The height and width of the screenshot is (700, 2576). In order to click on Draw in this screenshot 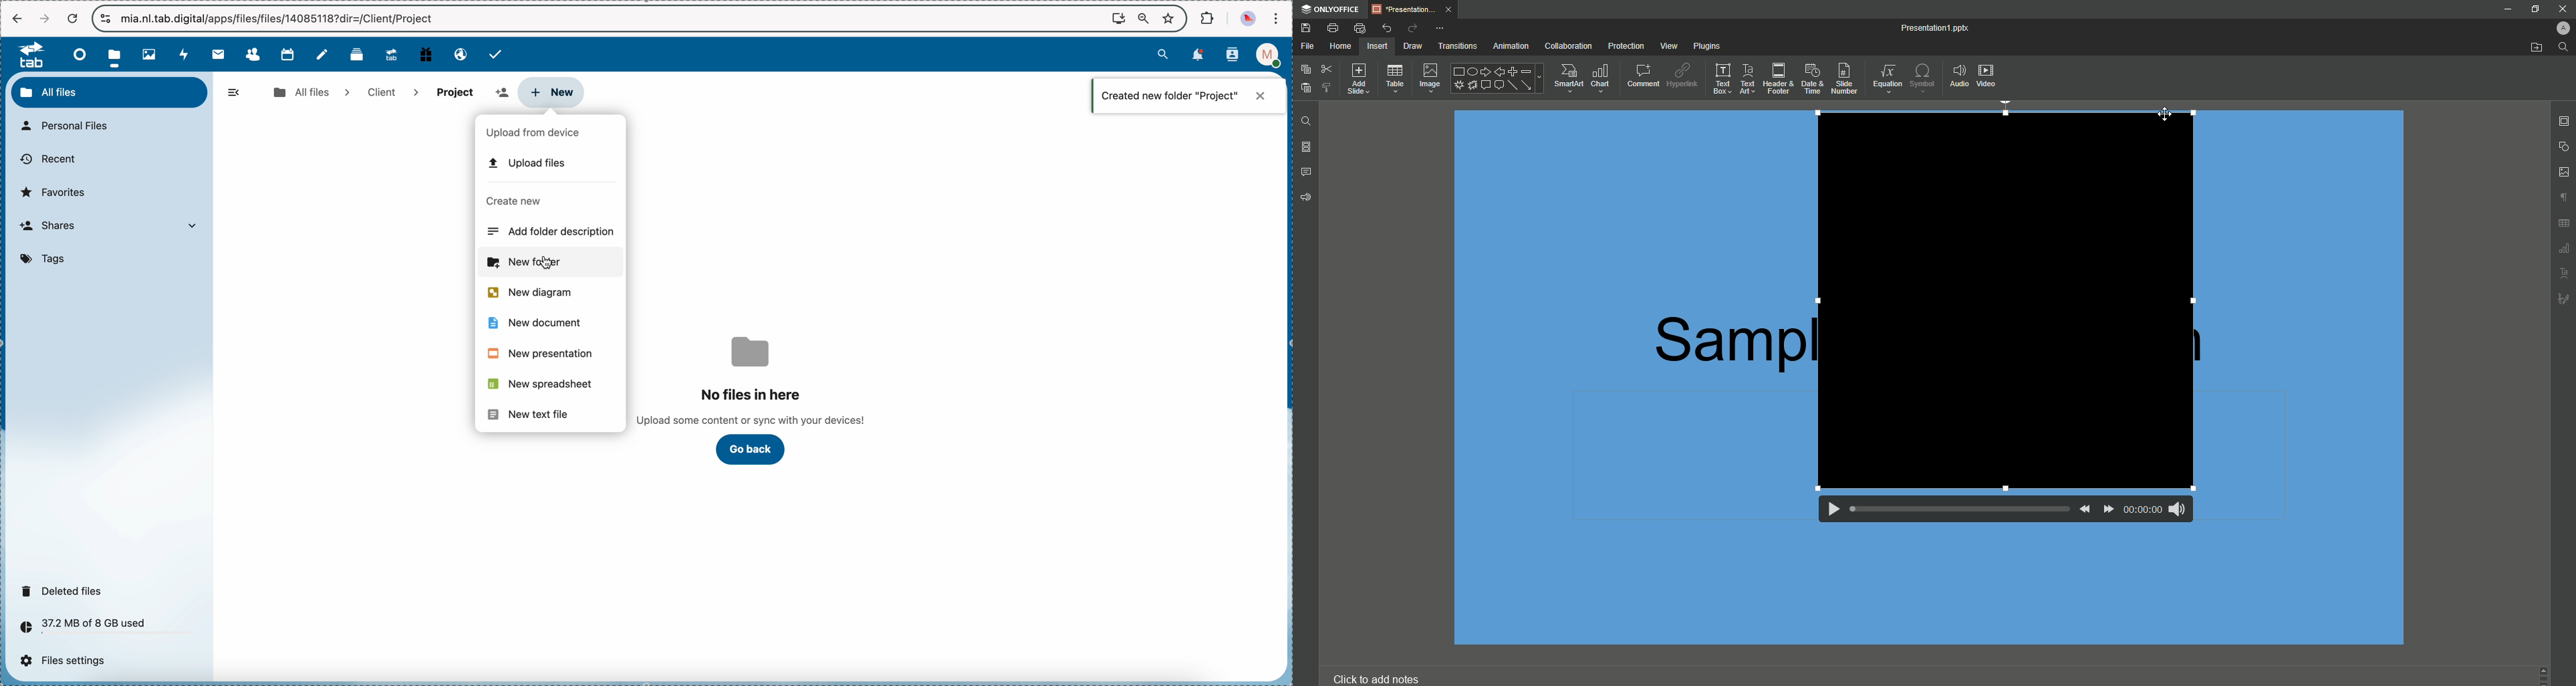, I will do `click(1414, 46)`.